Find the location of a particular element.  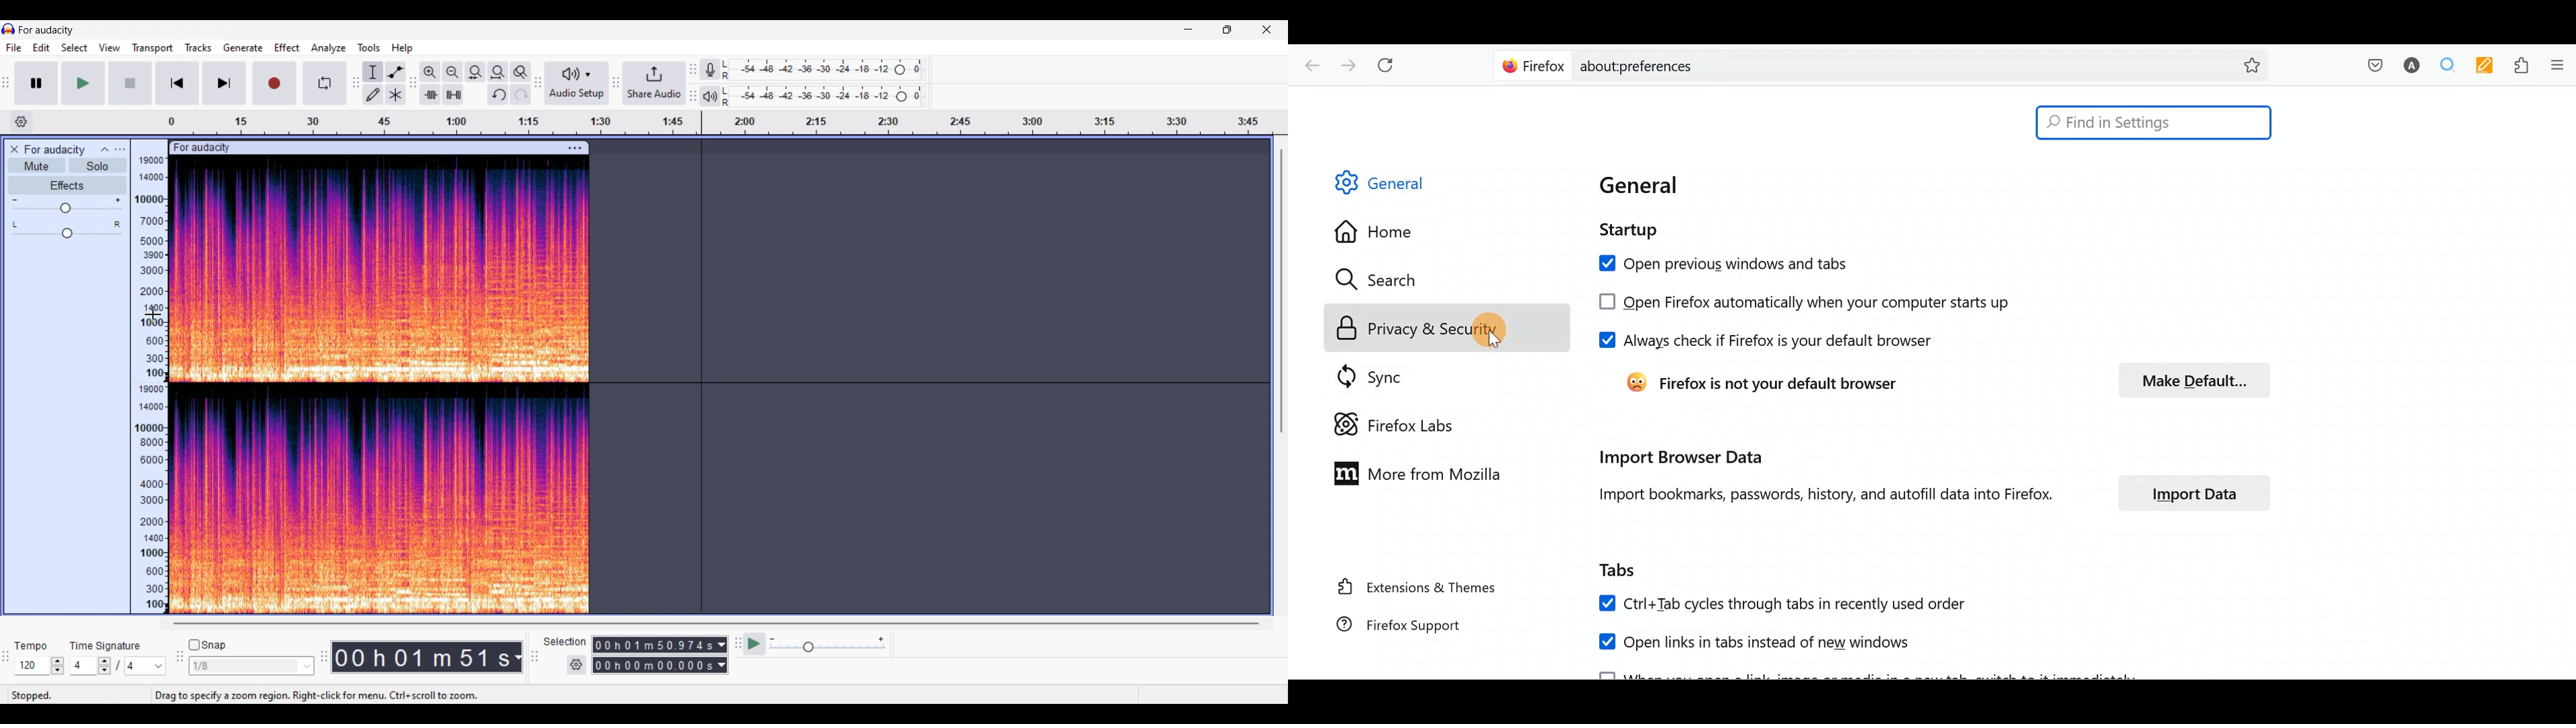

Open application menu is located at coordinates (2556, 66).